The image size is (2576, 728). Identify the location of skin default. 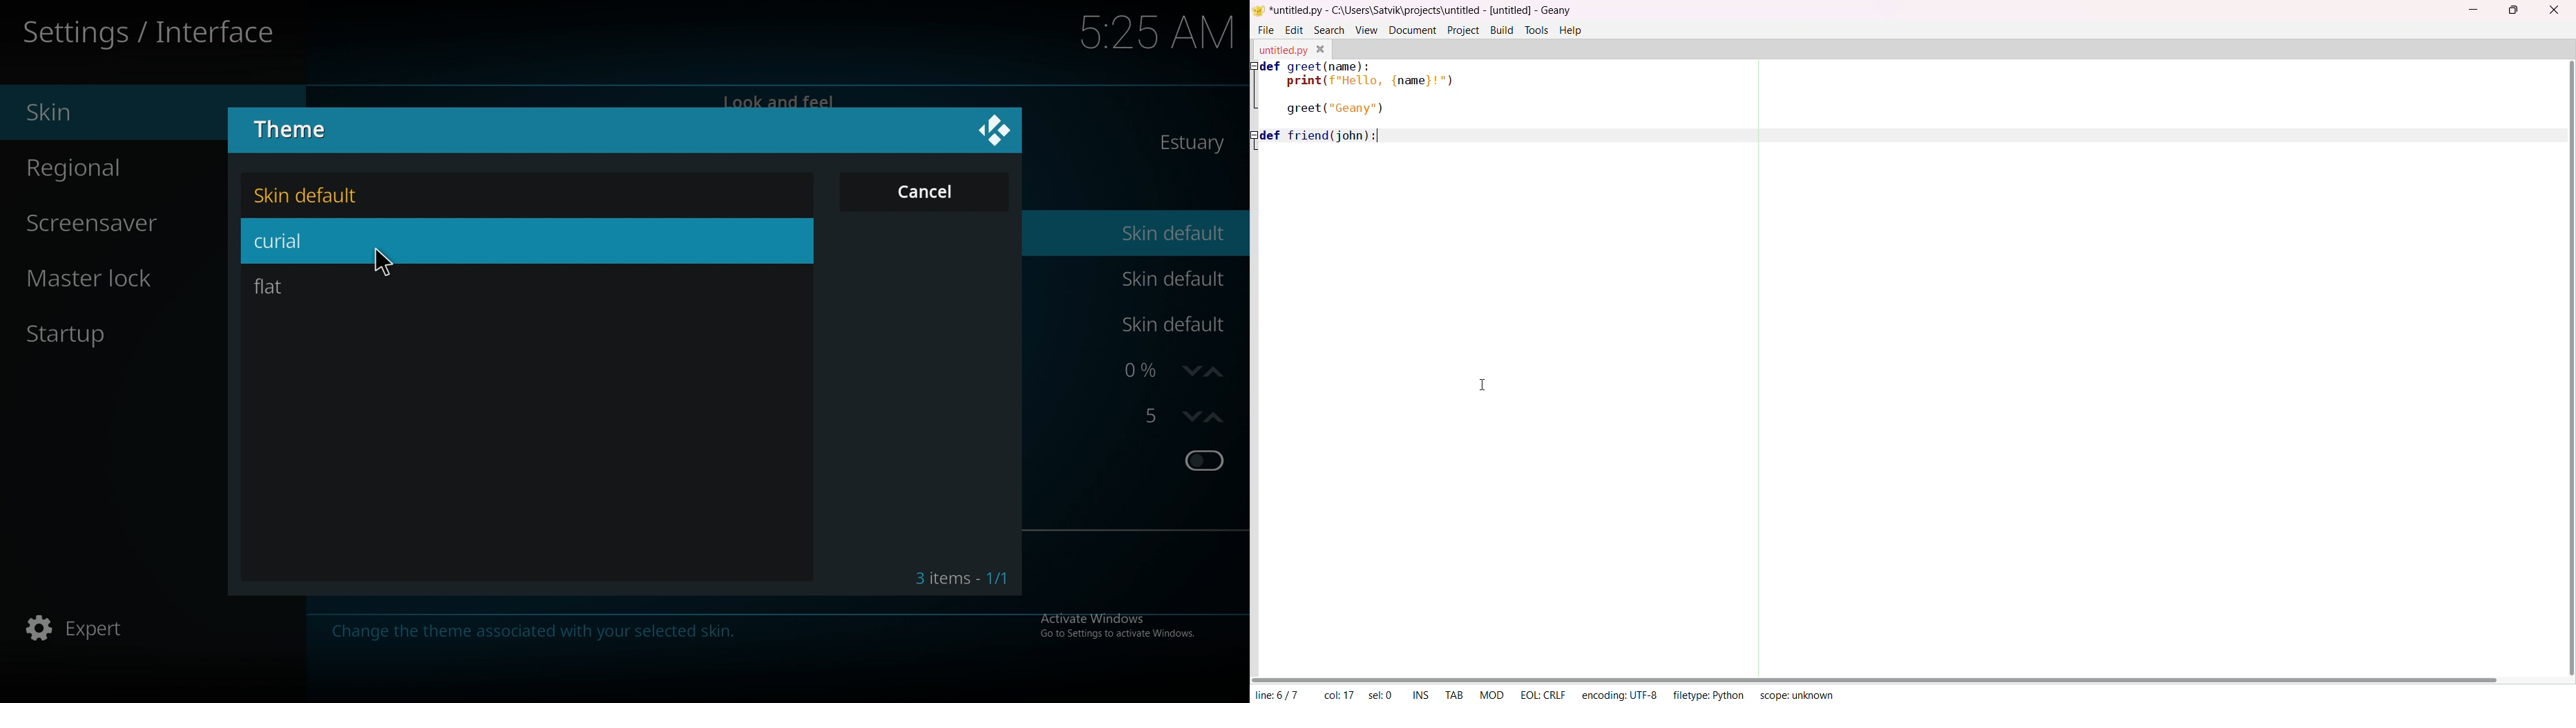
(320, 197).